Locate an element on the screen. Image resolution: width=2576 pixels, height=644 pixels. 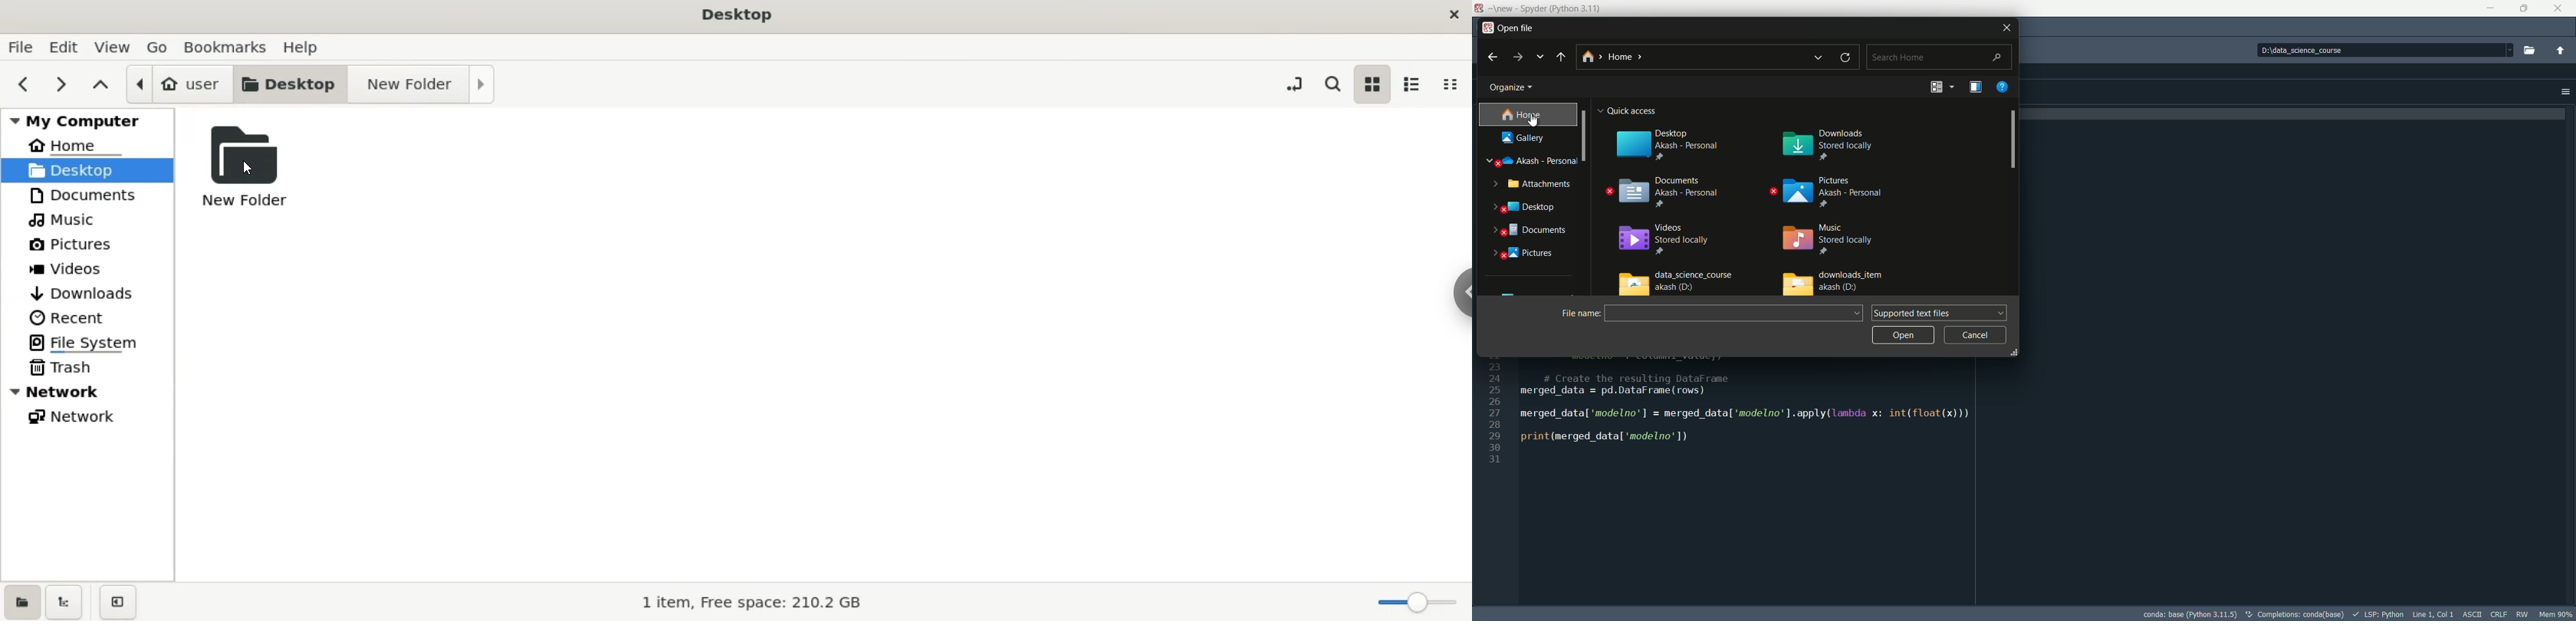
resize is located at coordinates (2011, 352).